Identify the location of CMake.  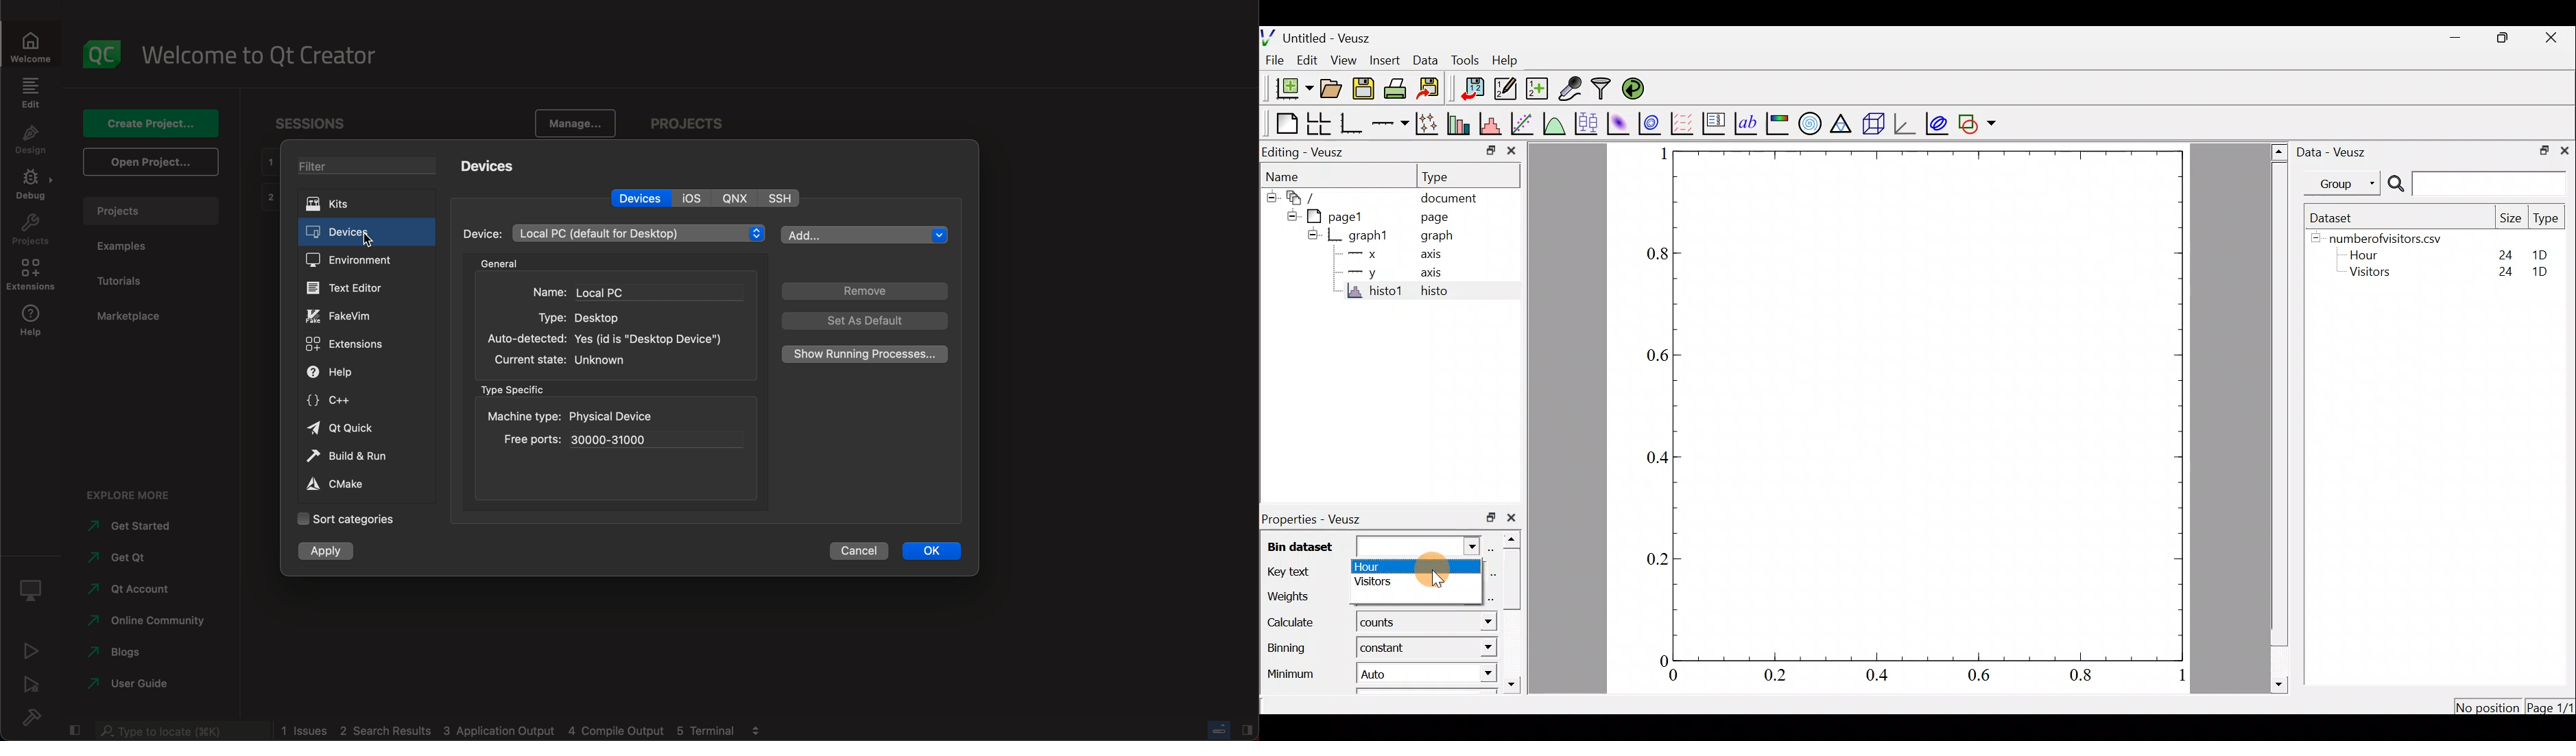
(343, 486).